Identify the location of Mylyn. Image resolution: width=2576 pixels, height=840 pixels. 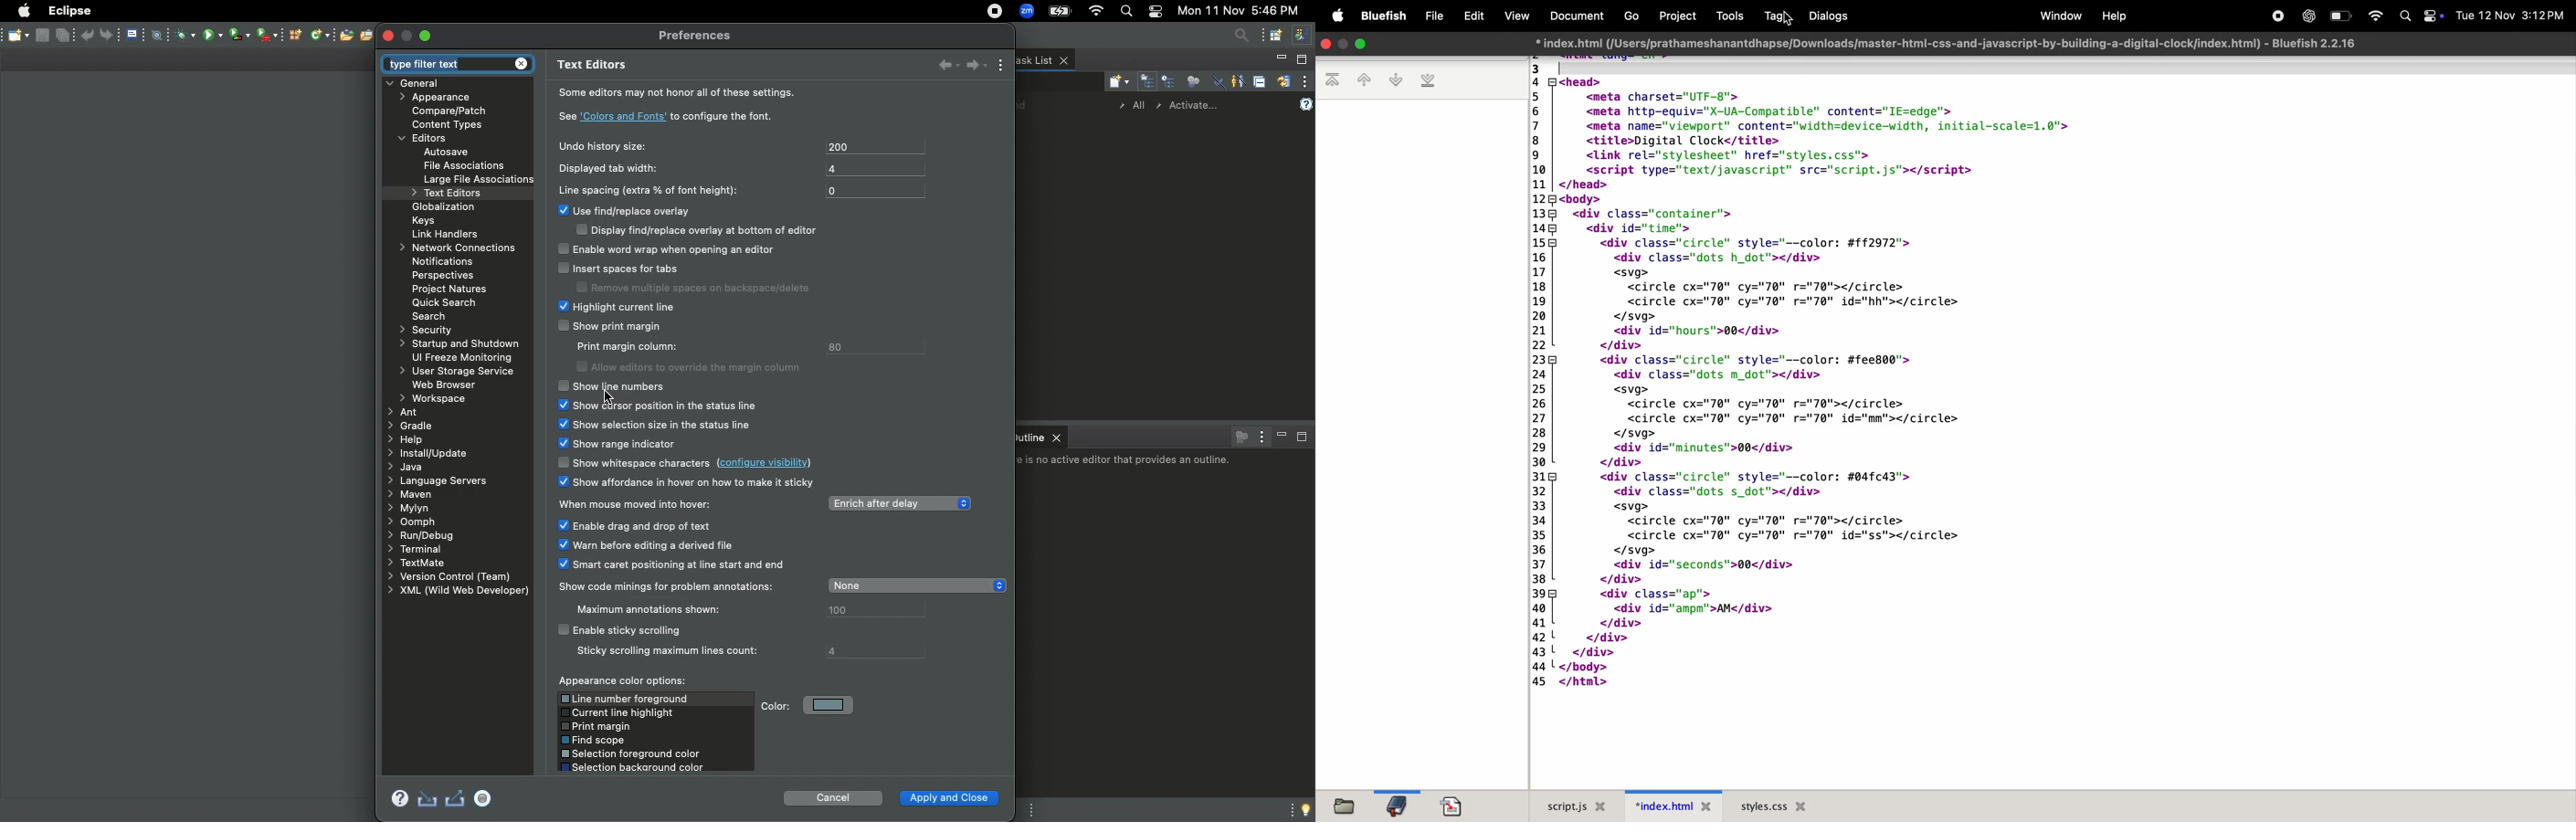
(409, 509).